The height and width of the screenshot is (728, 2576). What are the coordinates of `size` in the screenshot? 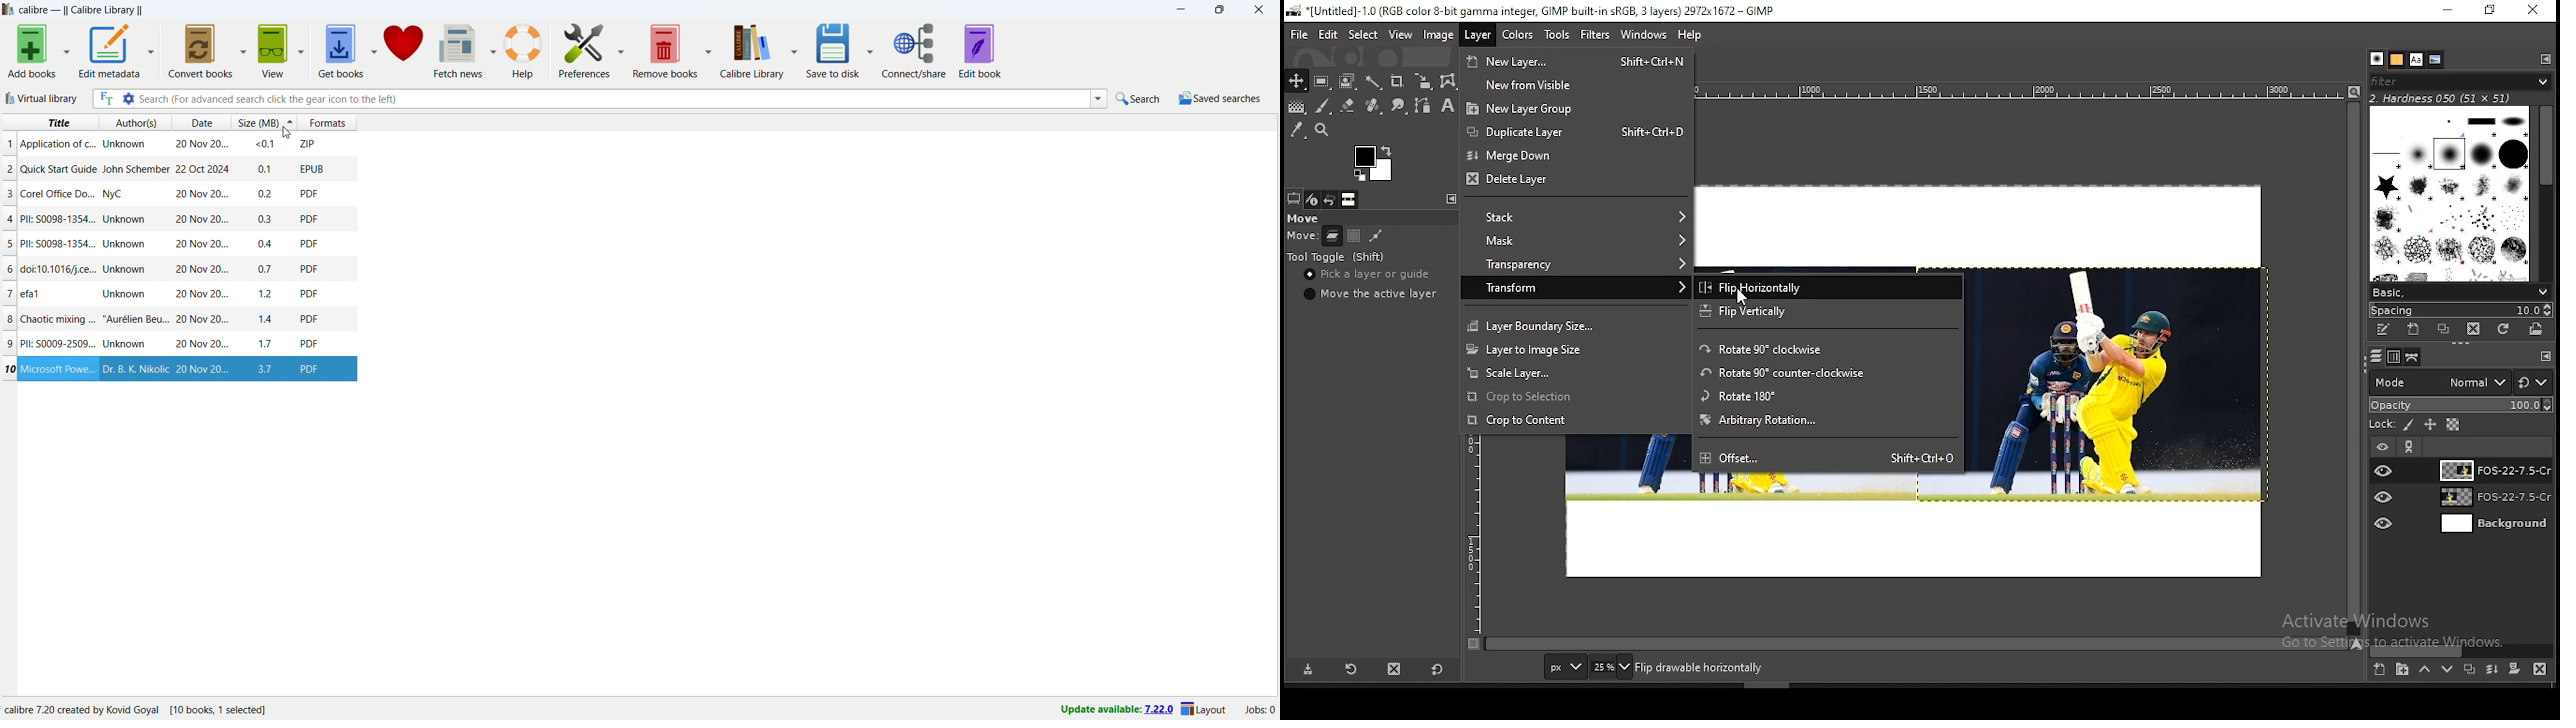 It's located at (267, 319).